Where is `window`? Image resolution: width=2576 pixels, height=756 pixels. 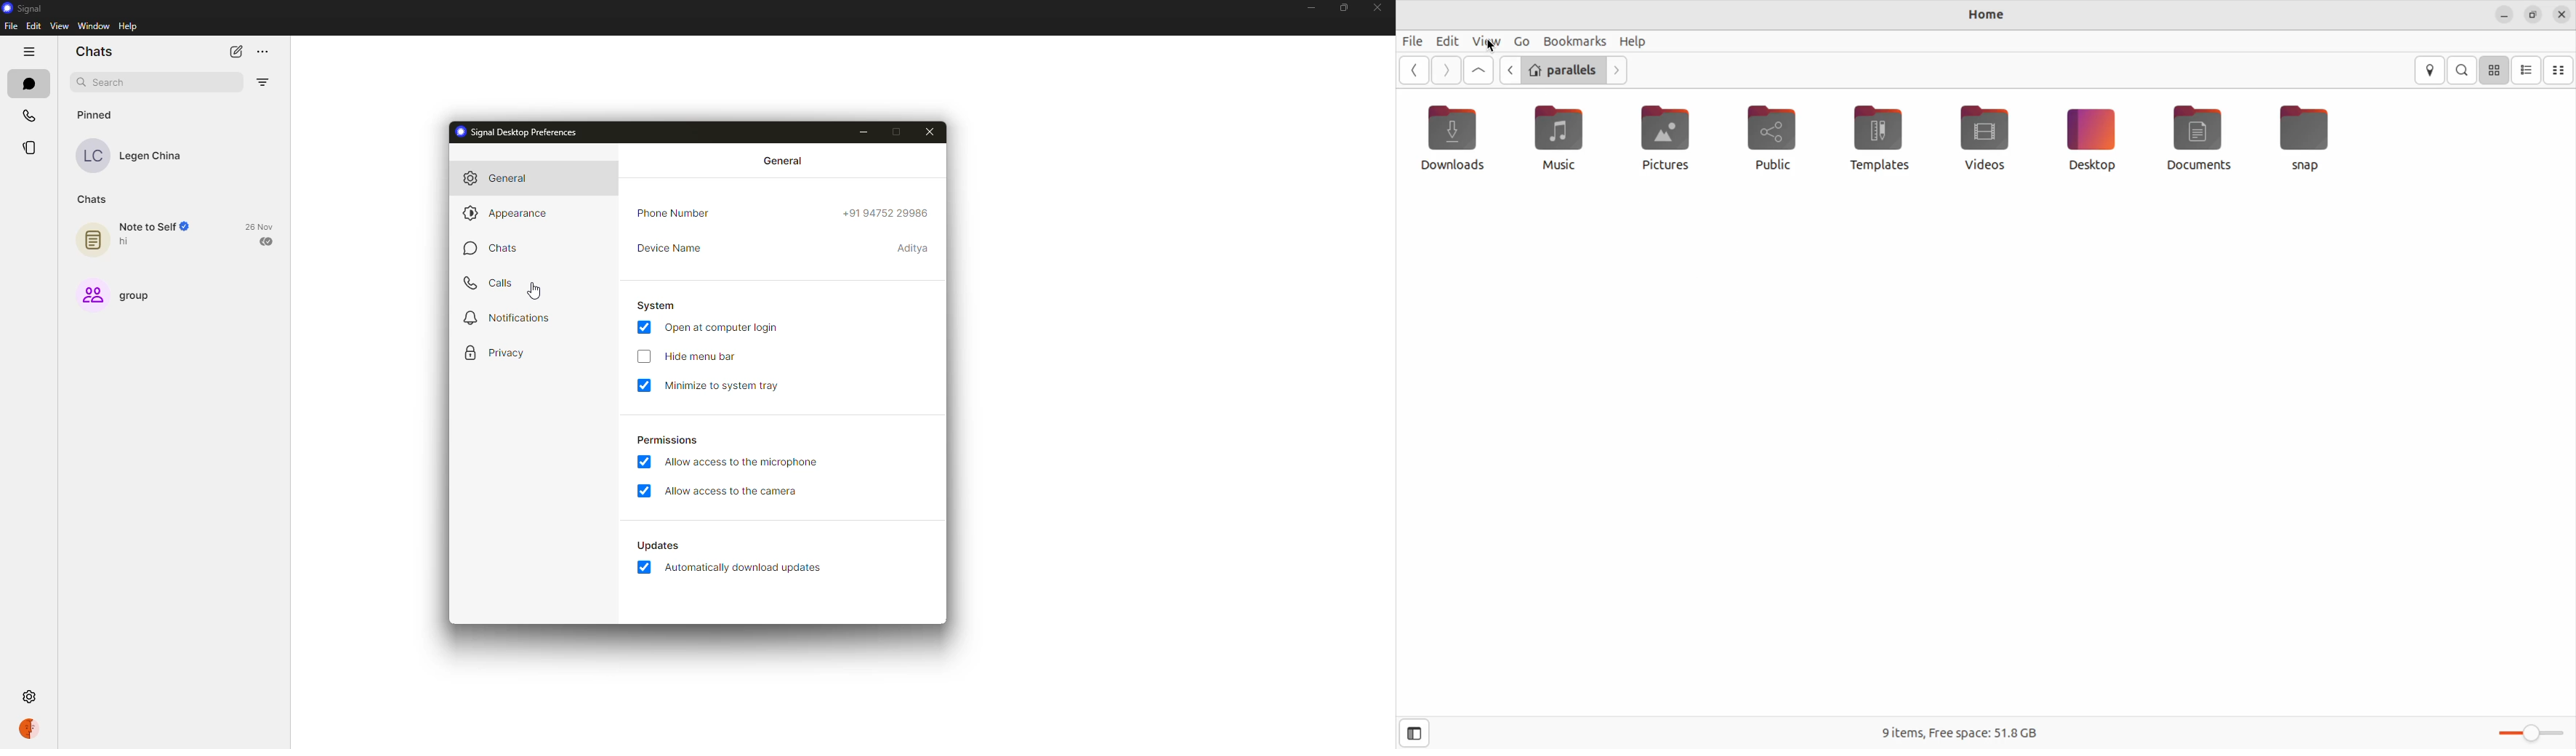
window is located at coordinates (93, 27).